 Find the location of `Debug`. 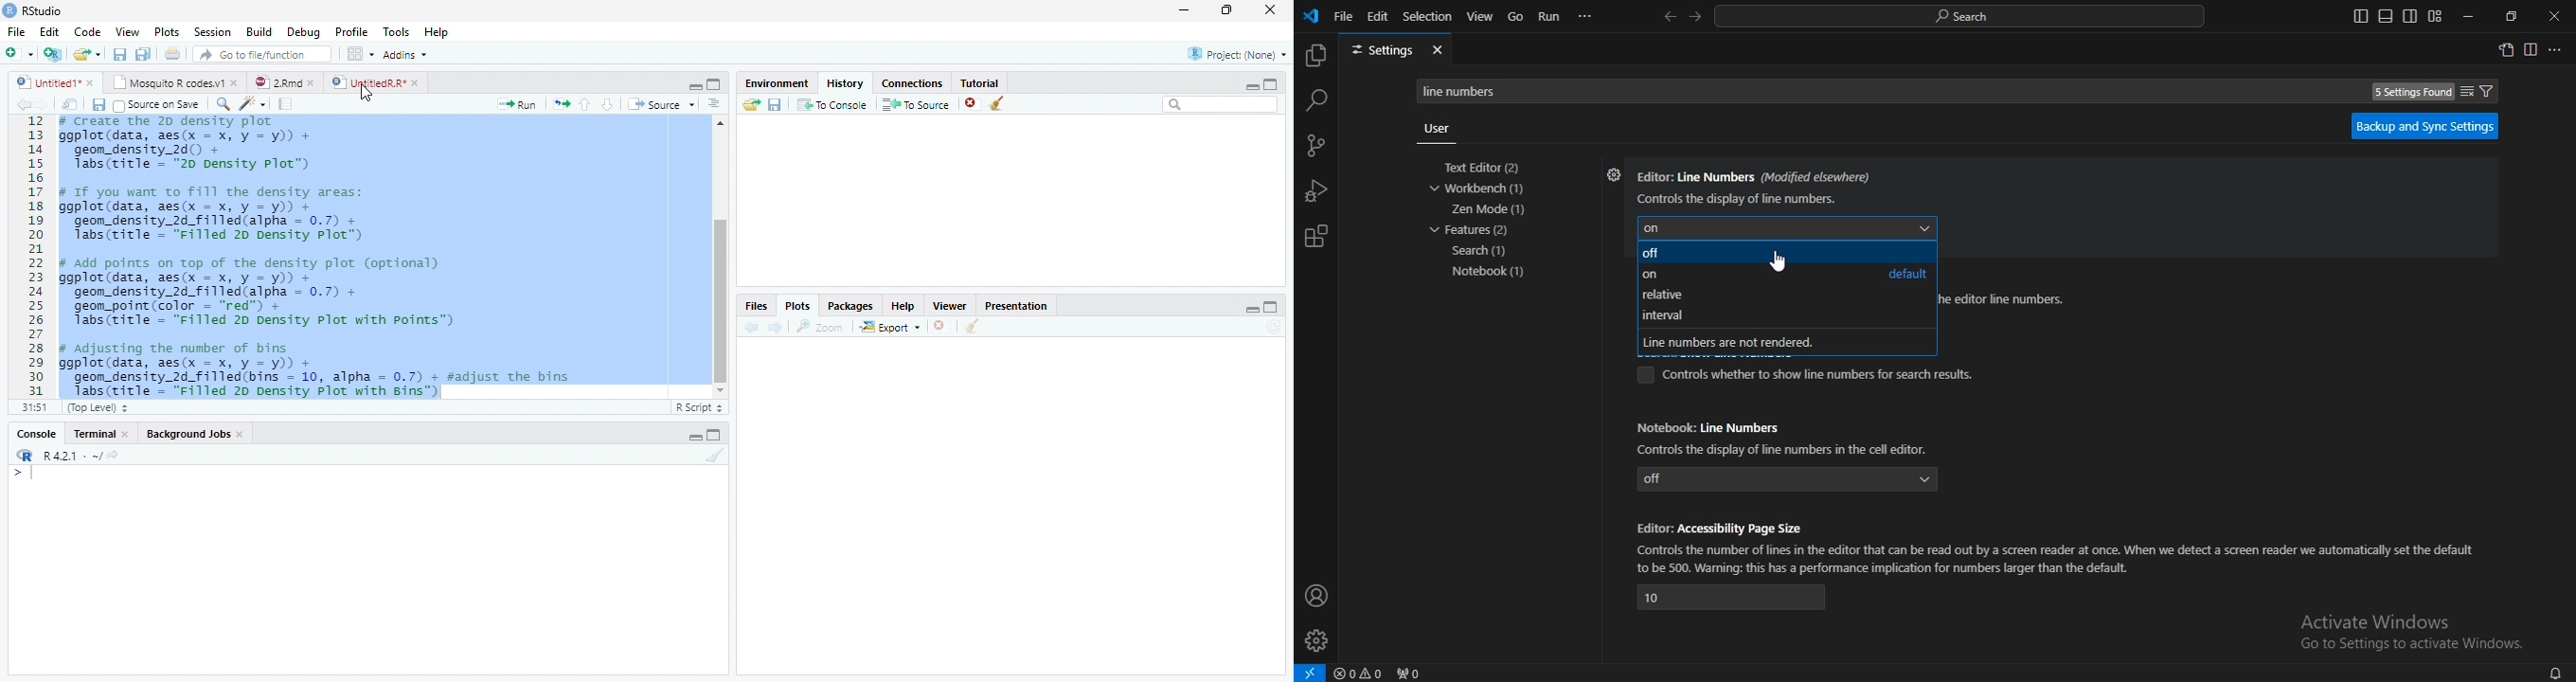

Debug is located at coordinates (304, 33).